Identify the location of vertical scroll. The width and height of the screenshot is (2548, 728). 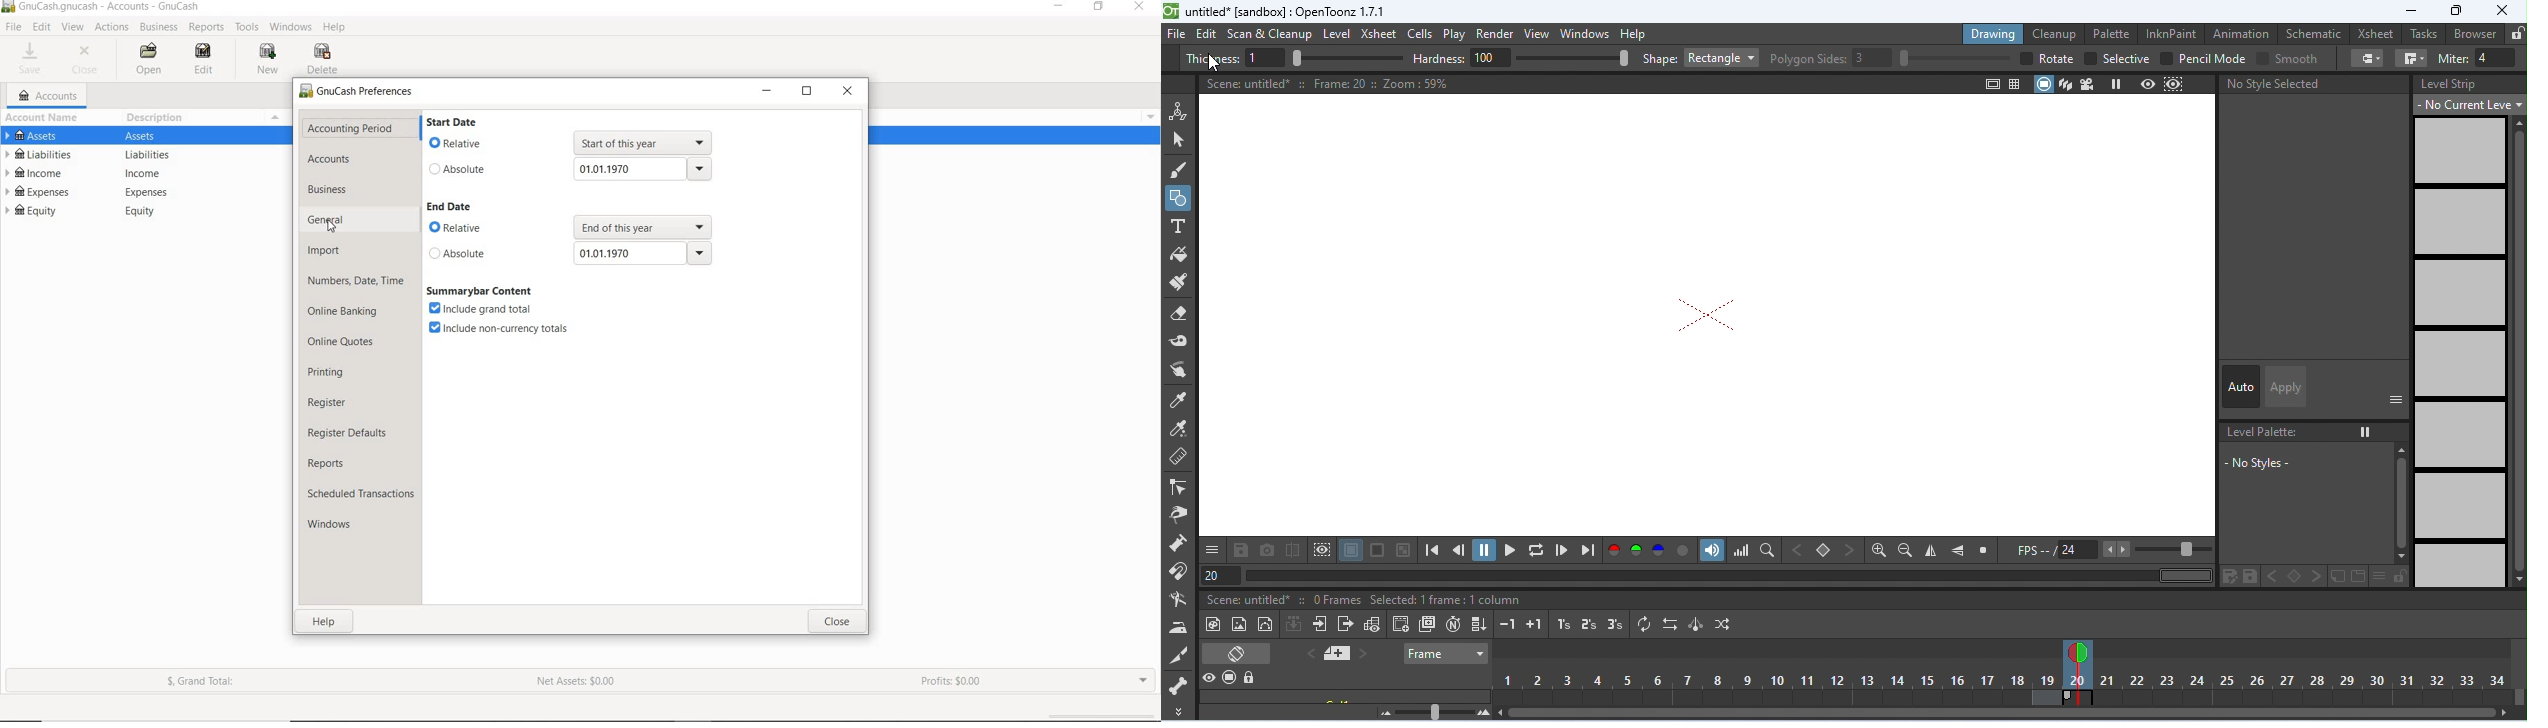
(2402, 497).